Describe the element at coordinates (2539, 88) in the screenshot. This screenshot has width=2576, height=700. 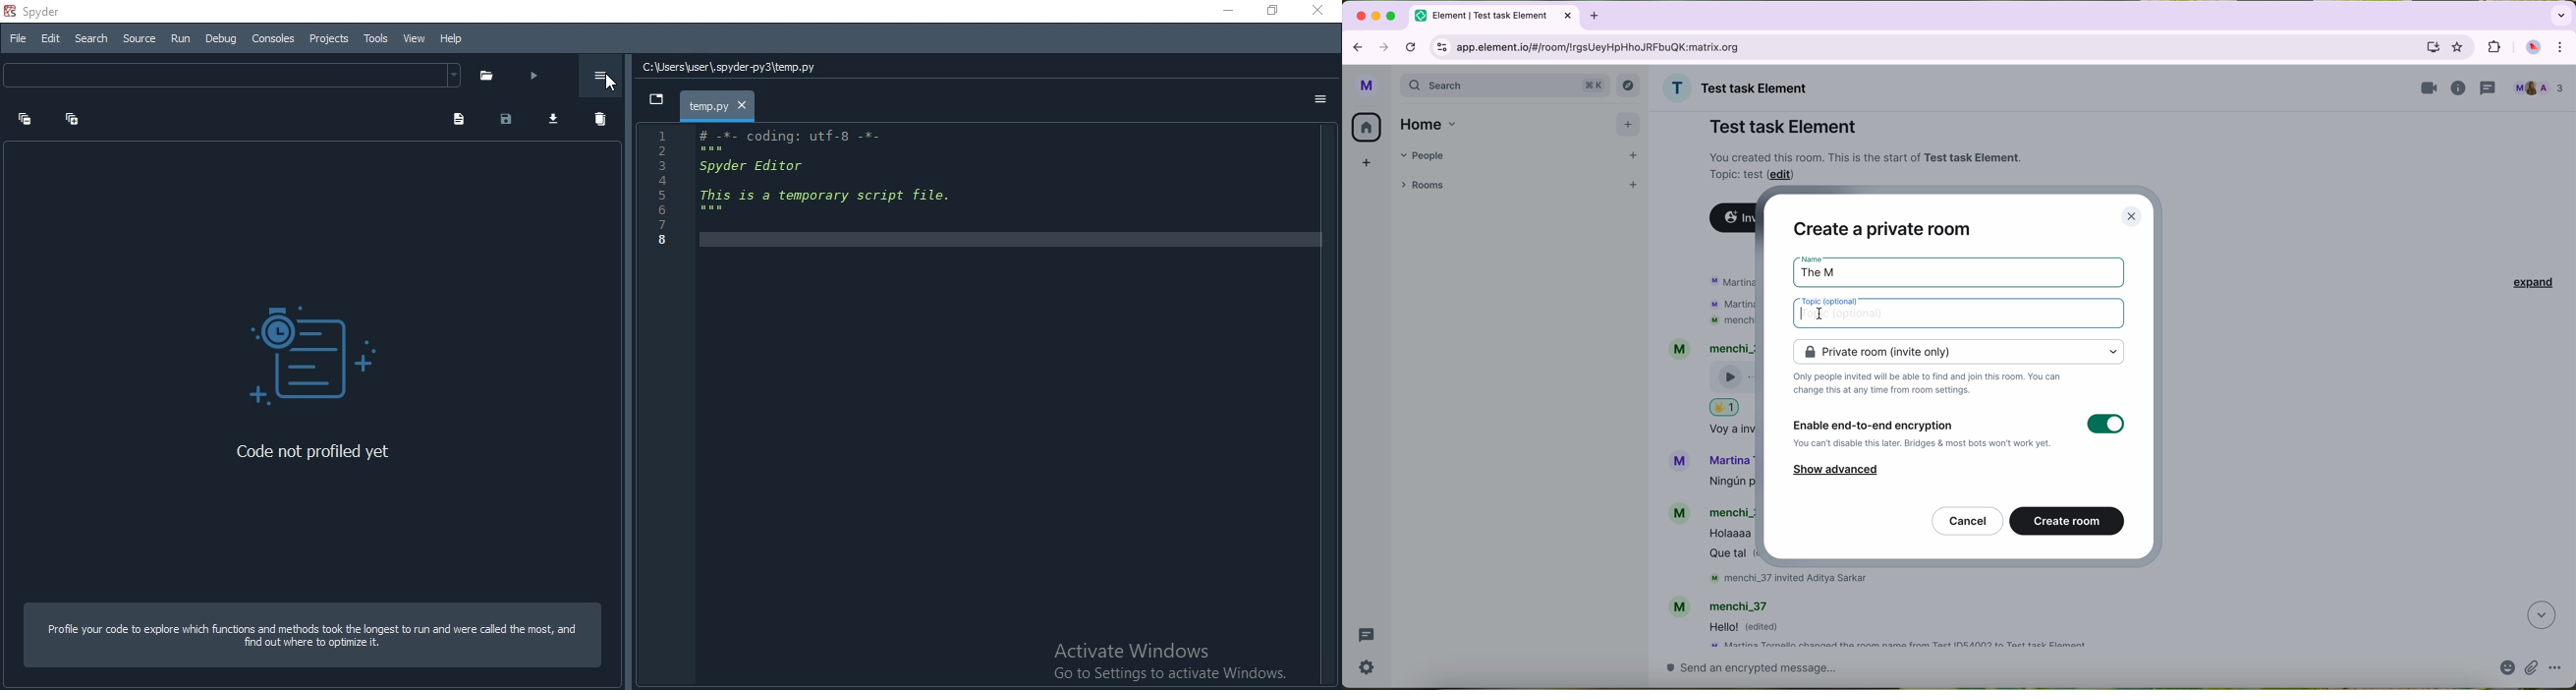
I see `people` at that location.